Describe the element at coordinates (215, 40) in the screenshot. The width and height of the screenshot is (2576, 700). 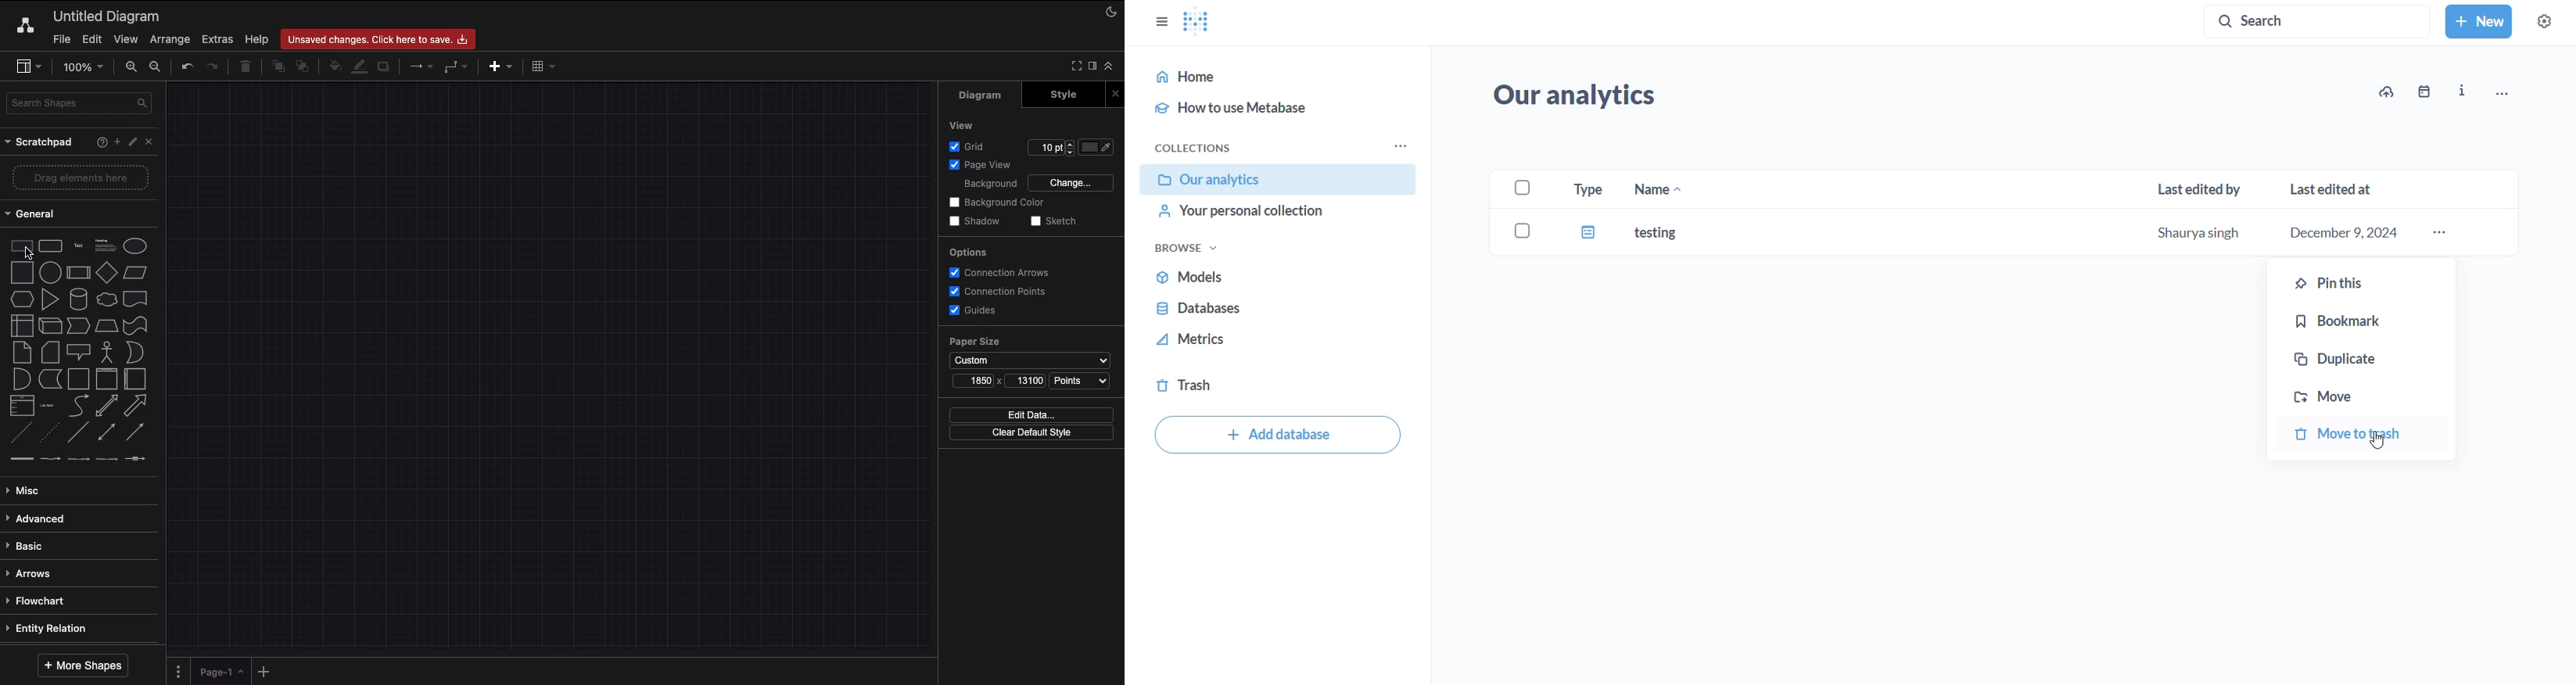
I see `Extras` at that location.